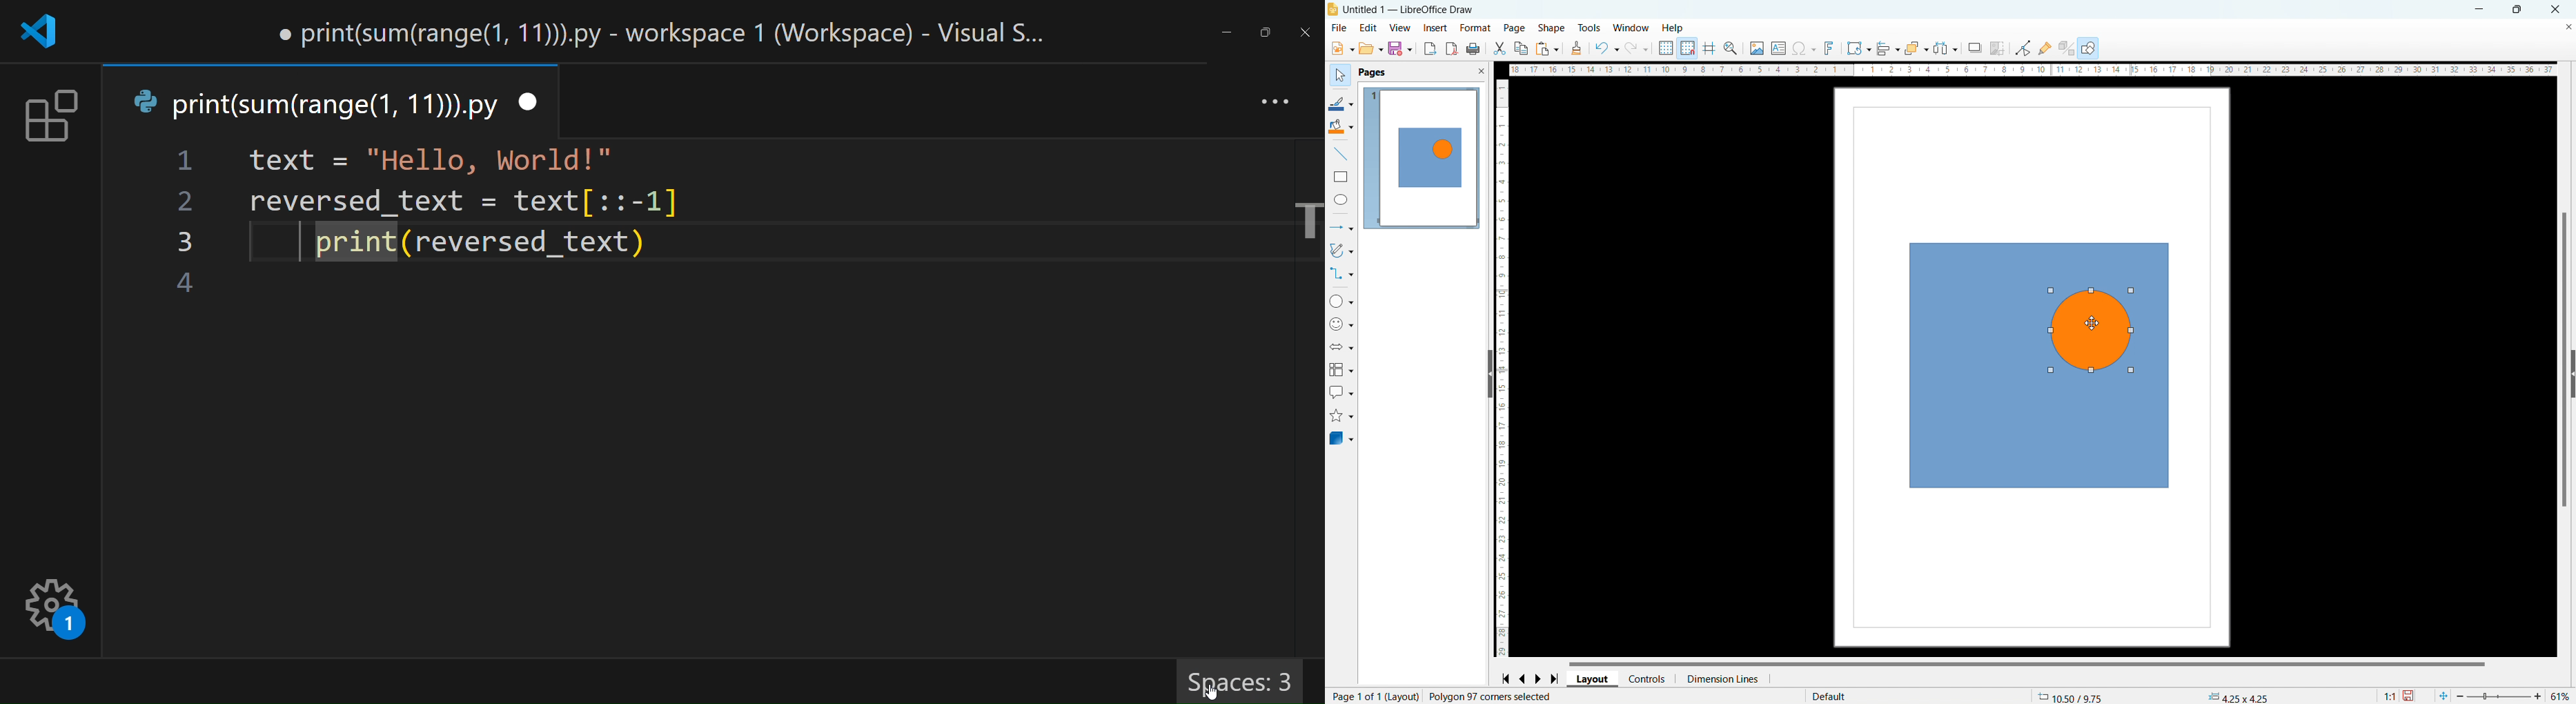 This screenshot has height=728, width=2576. What do you see at coordinates (1521, 48) in the screenshot?
I see `copy` at bounding box center [1521, 48].